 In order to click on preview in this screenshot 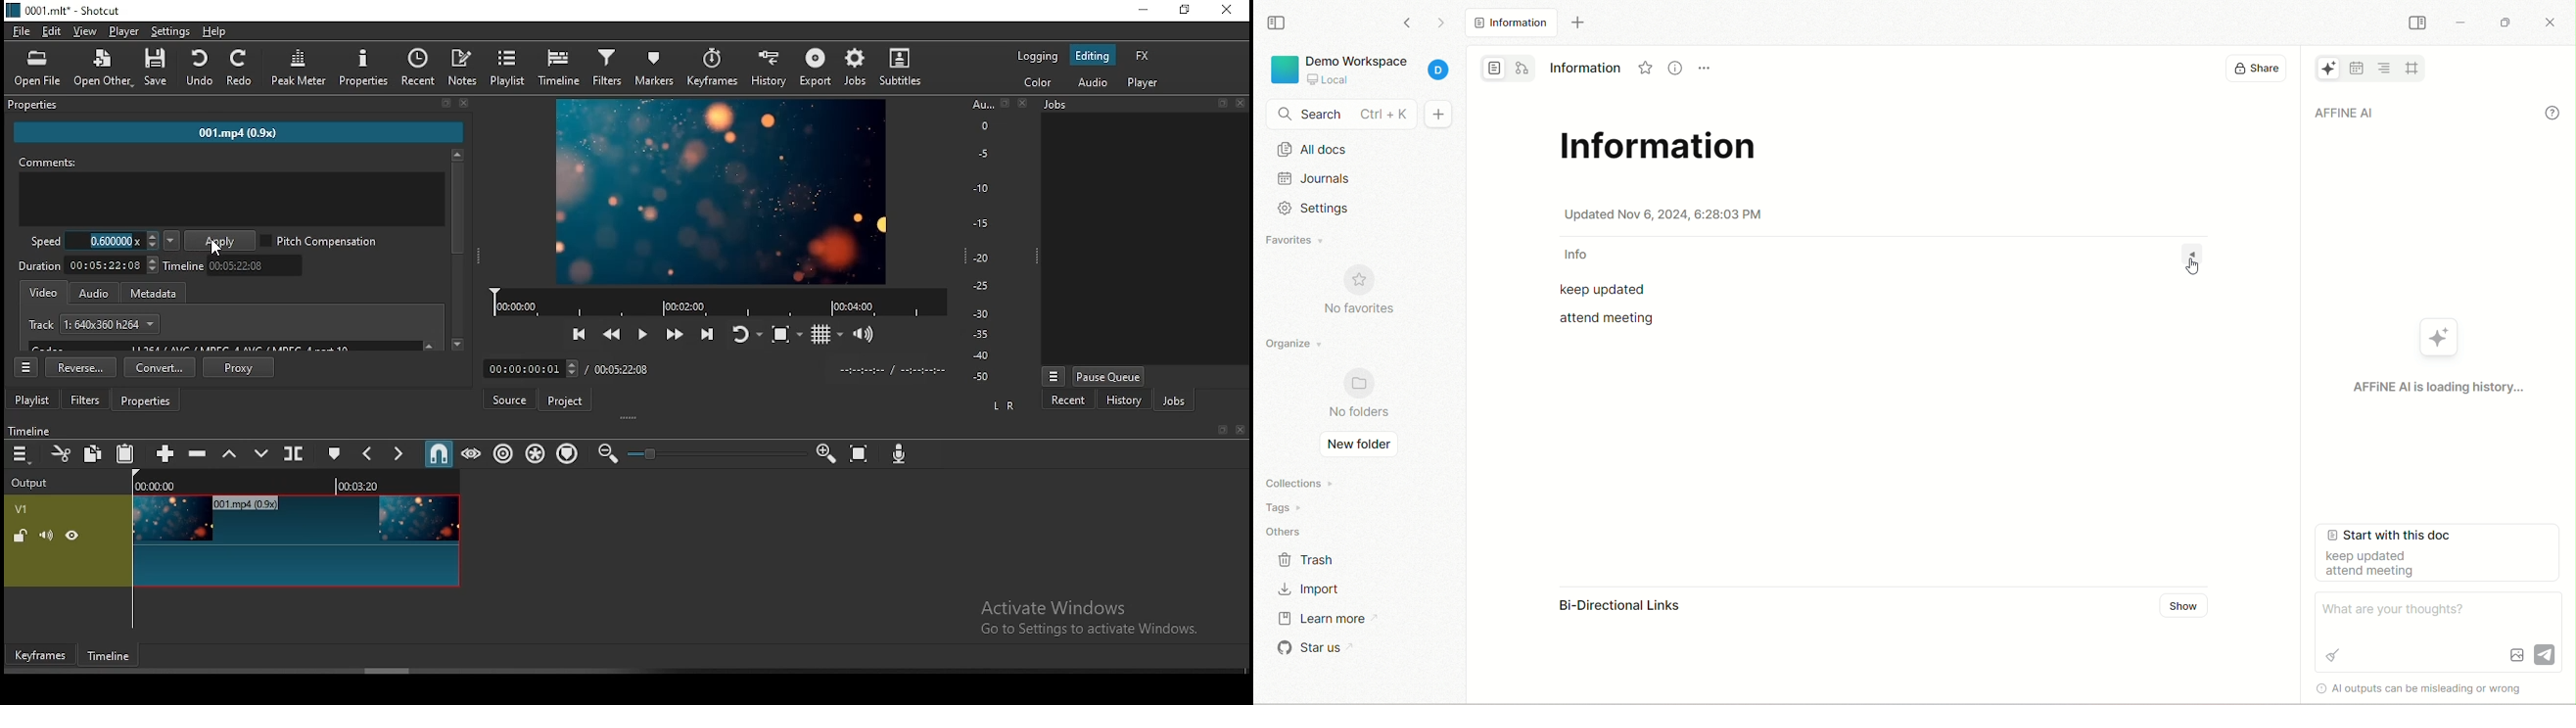, I will do `click(722, 189)`.